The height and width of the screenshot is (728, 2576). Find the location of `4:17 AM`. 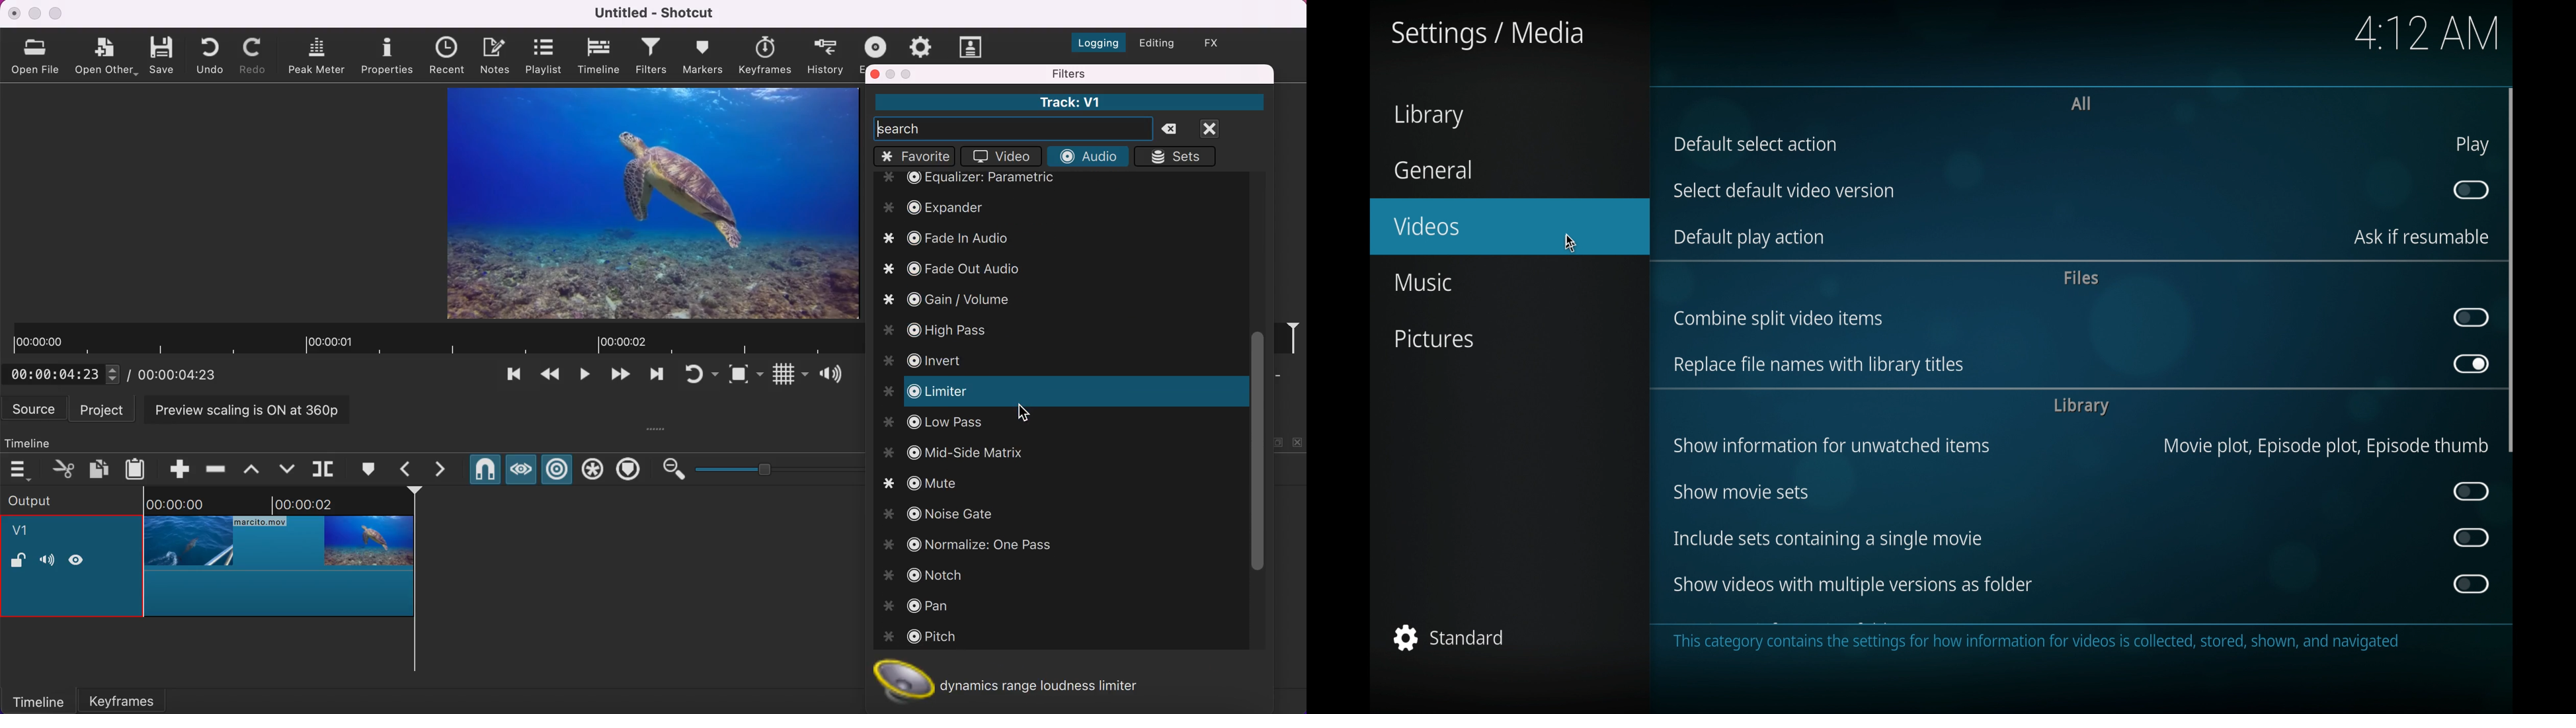

4:17 AM is located at coordinates (2425, 37).